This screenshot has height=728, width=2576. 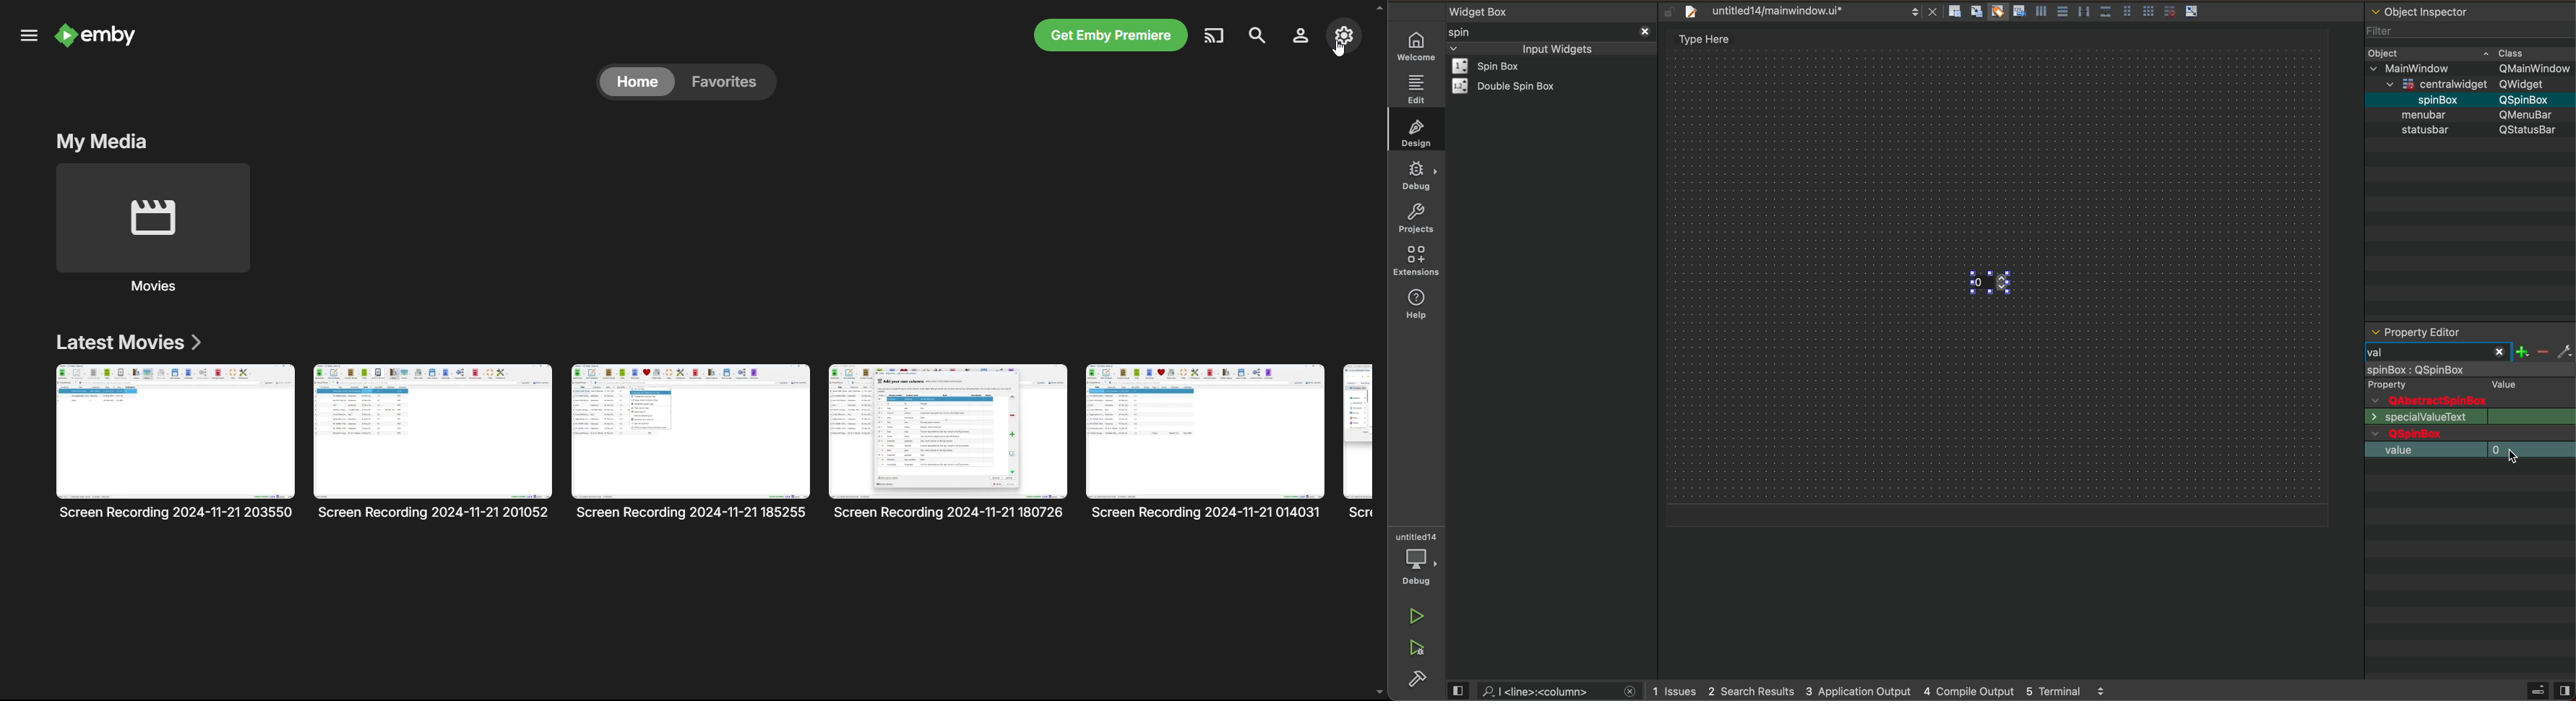 What do you see at coordinates (2466, 353) in the screenshot?
I see `val filter` at bounding box center [2466, 353].